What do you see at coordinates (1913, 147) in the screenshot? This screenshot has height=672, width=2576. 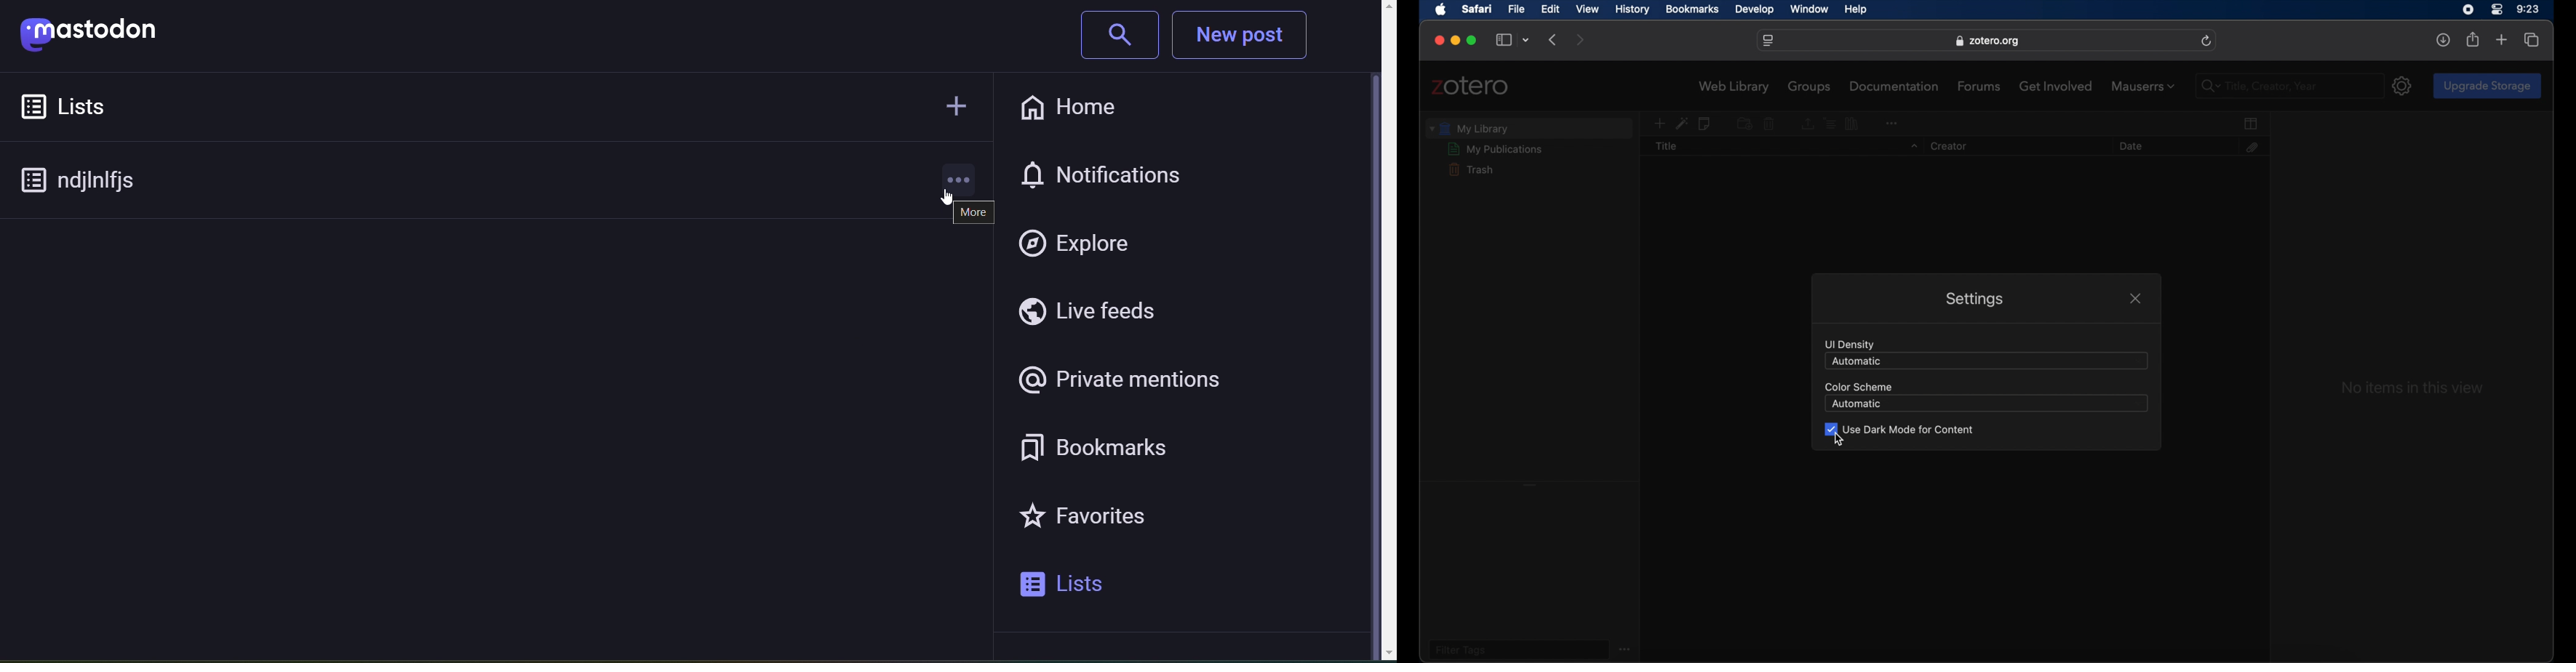 I see `dropdown` at bounding box center [1913, 147].